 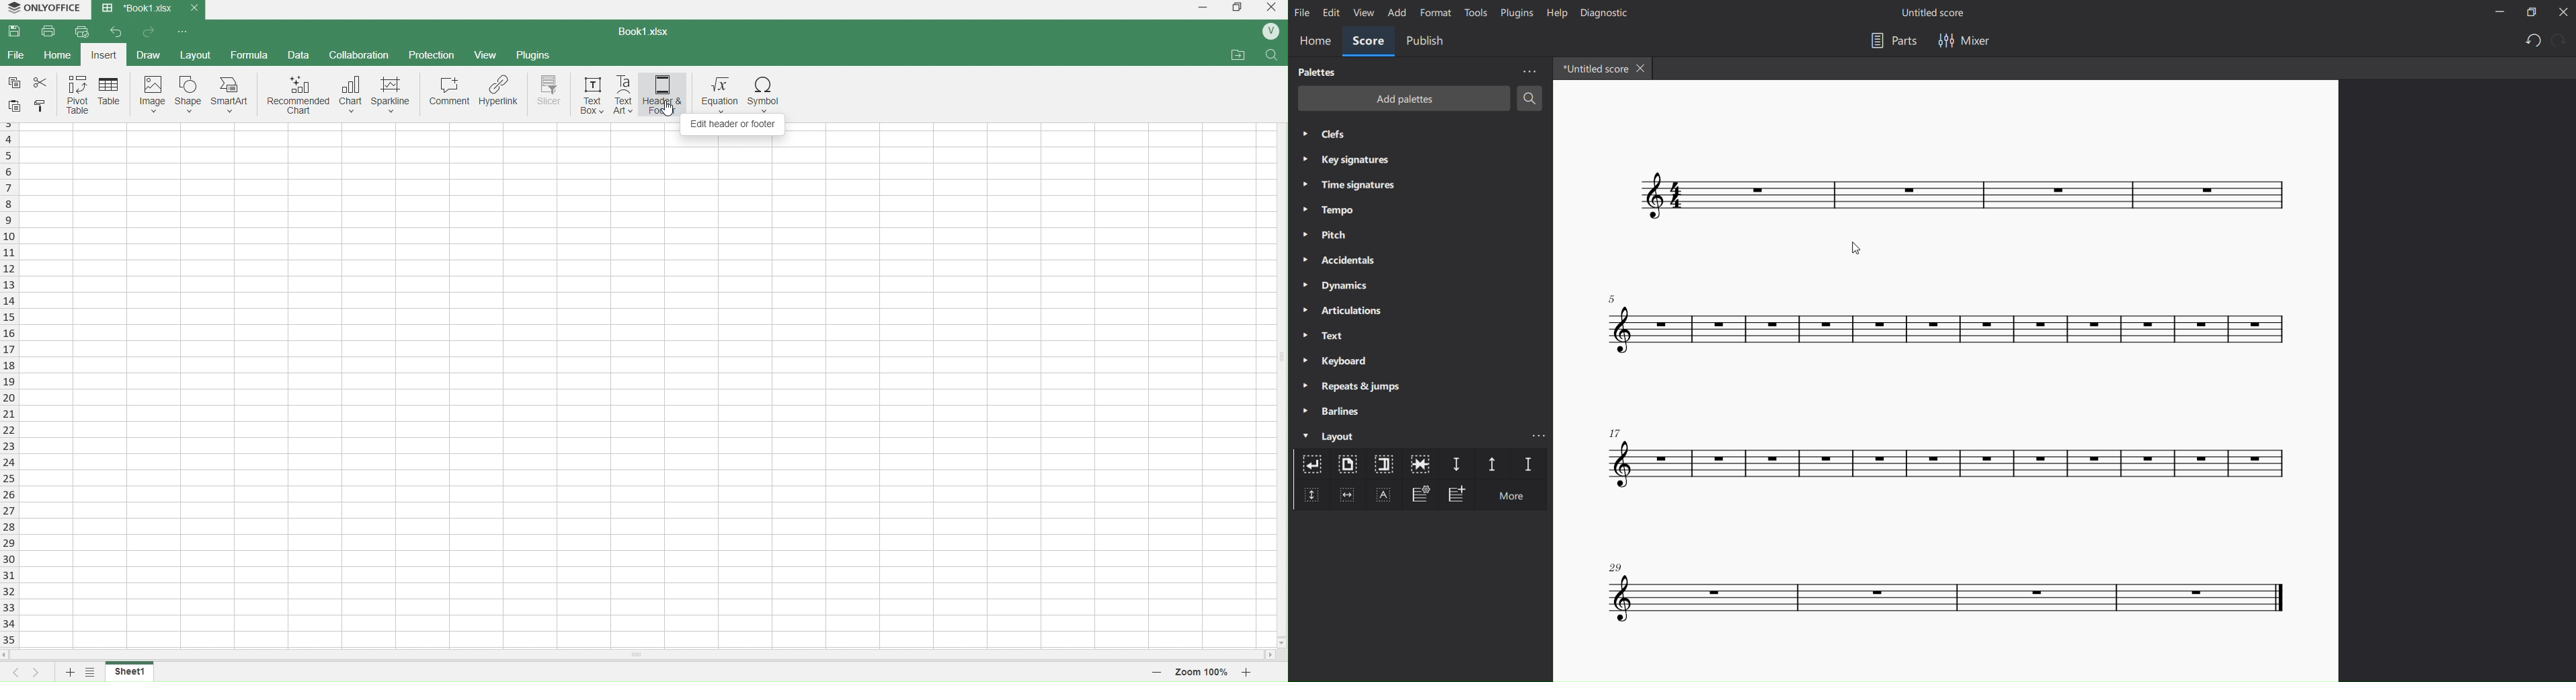 I want to click on previous sheet, so click(x=11, y=673).